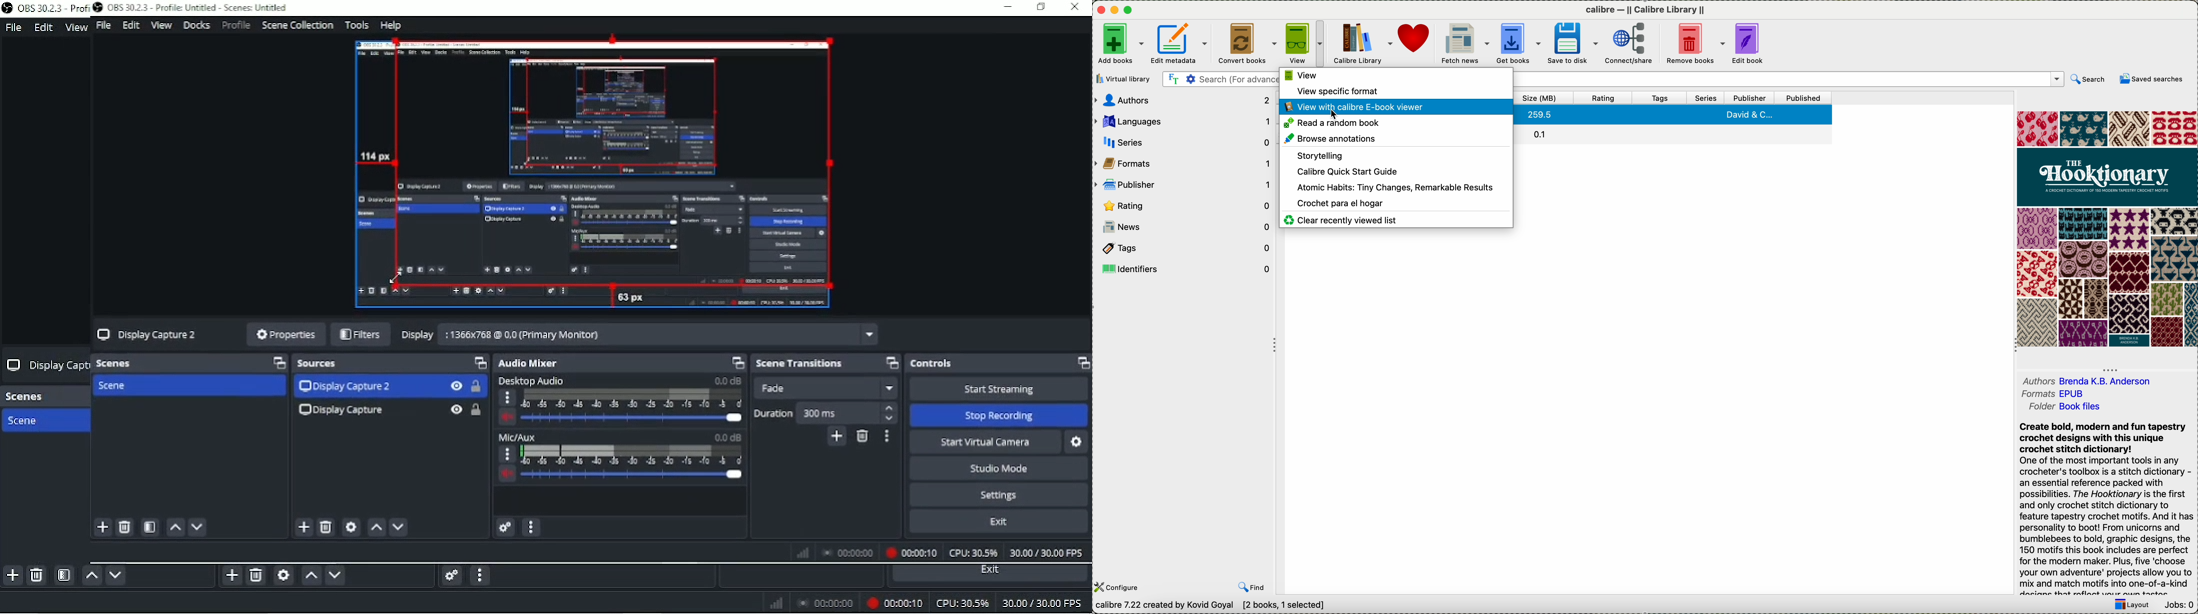 This screenshot has width=2212, height=616. Describe the element at coordinates (356, 334) in the screenshot. I see `Filters` at that location.